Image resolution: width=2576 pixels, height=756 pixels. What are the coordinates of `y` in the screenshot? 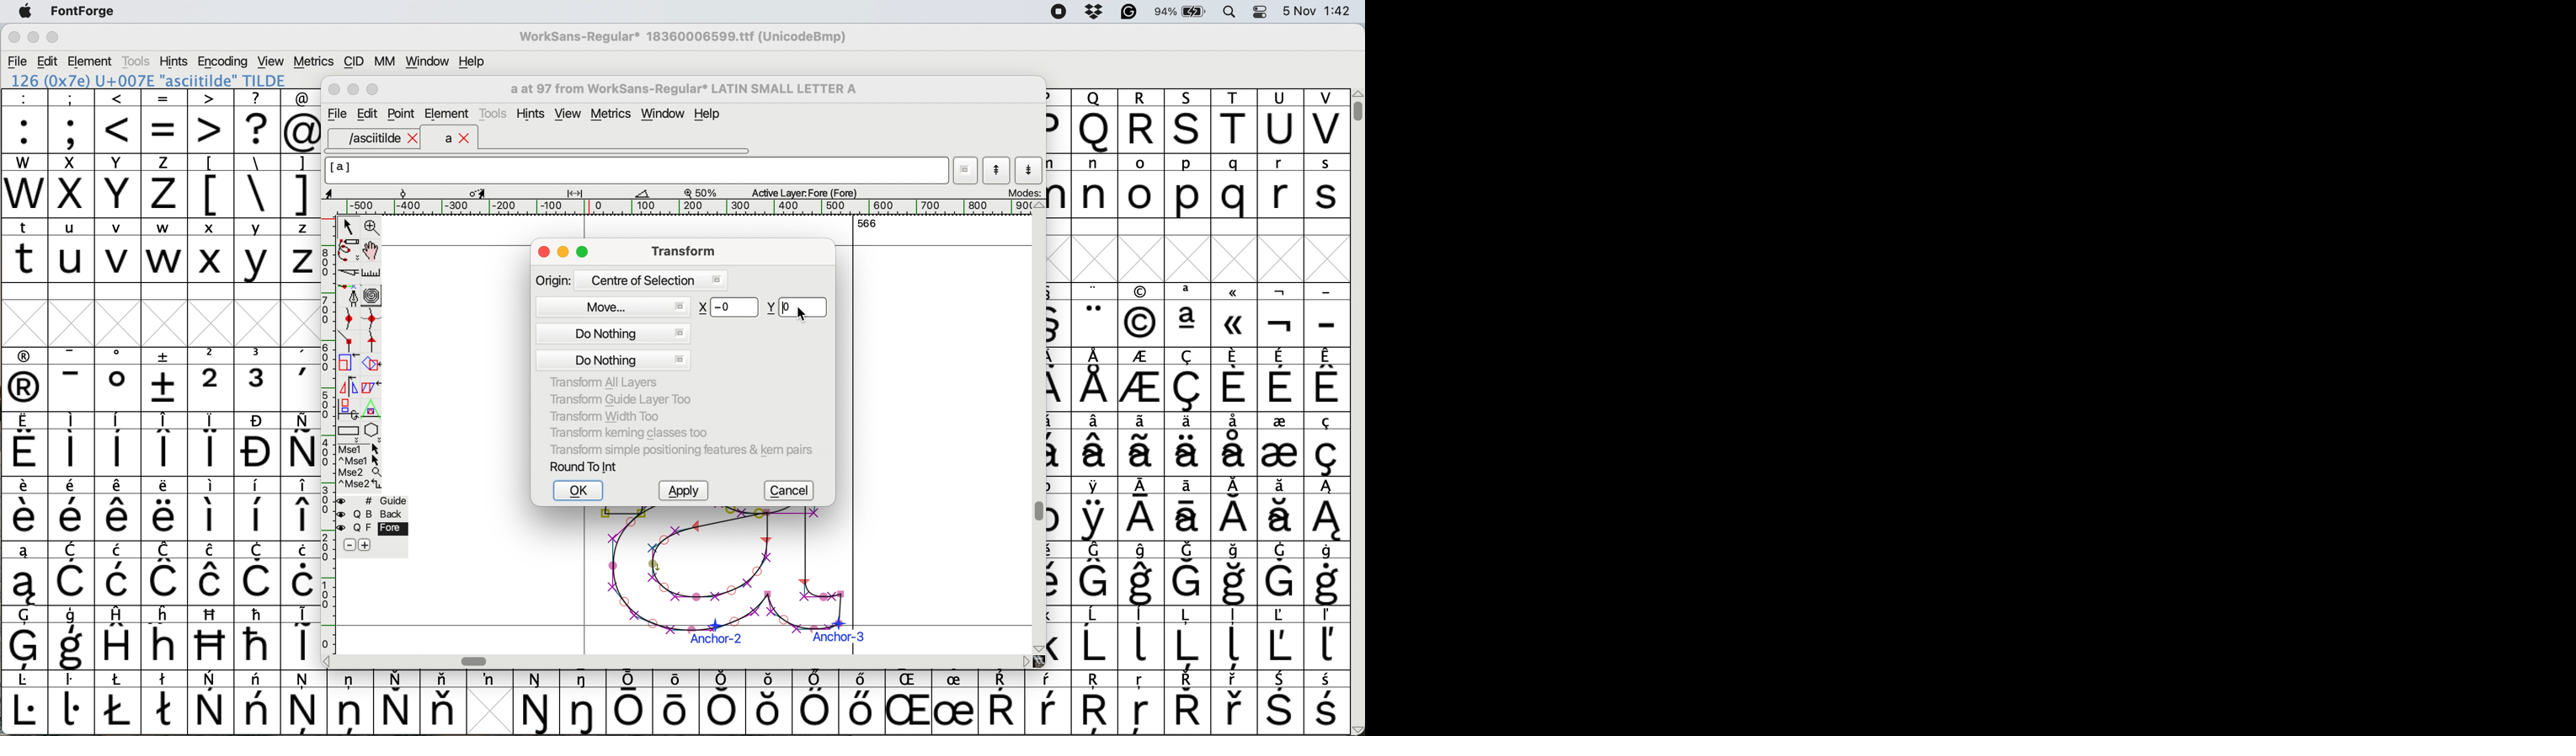 It's located at (255, 251).